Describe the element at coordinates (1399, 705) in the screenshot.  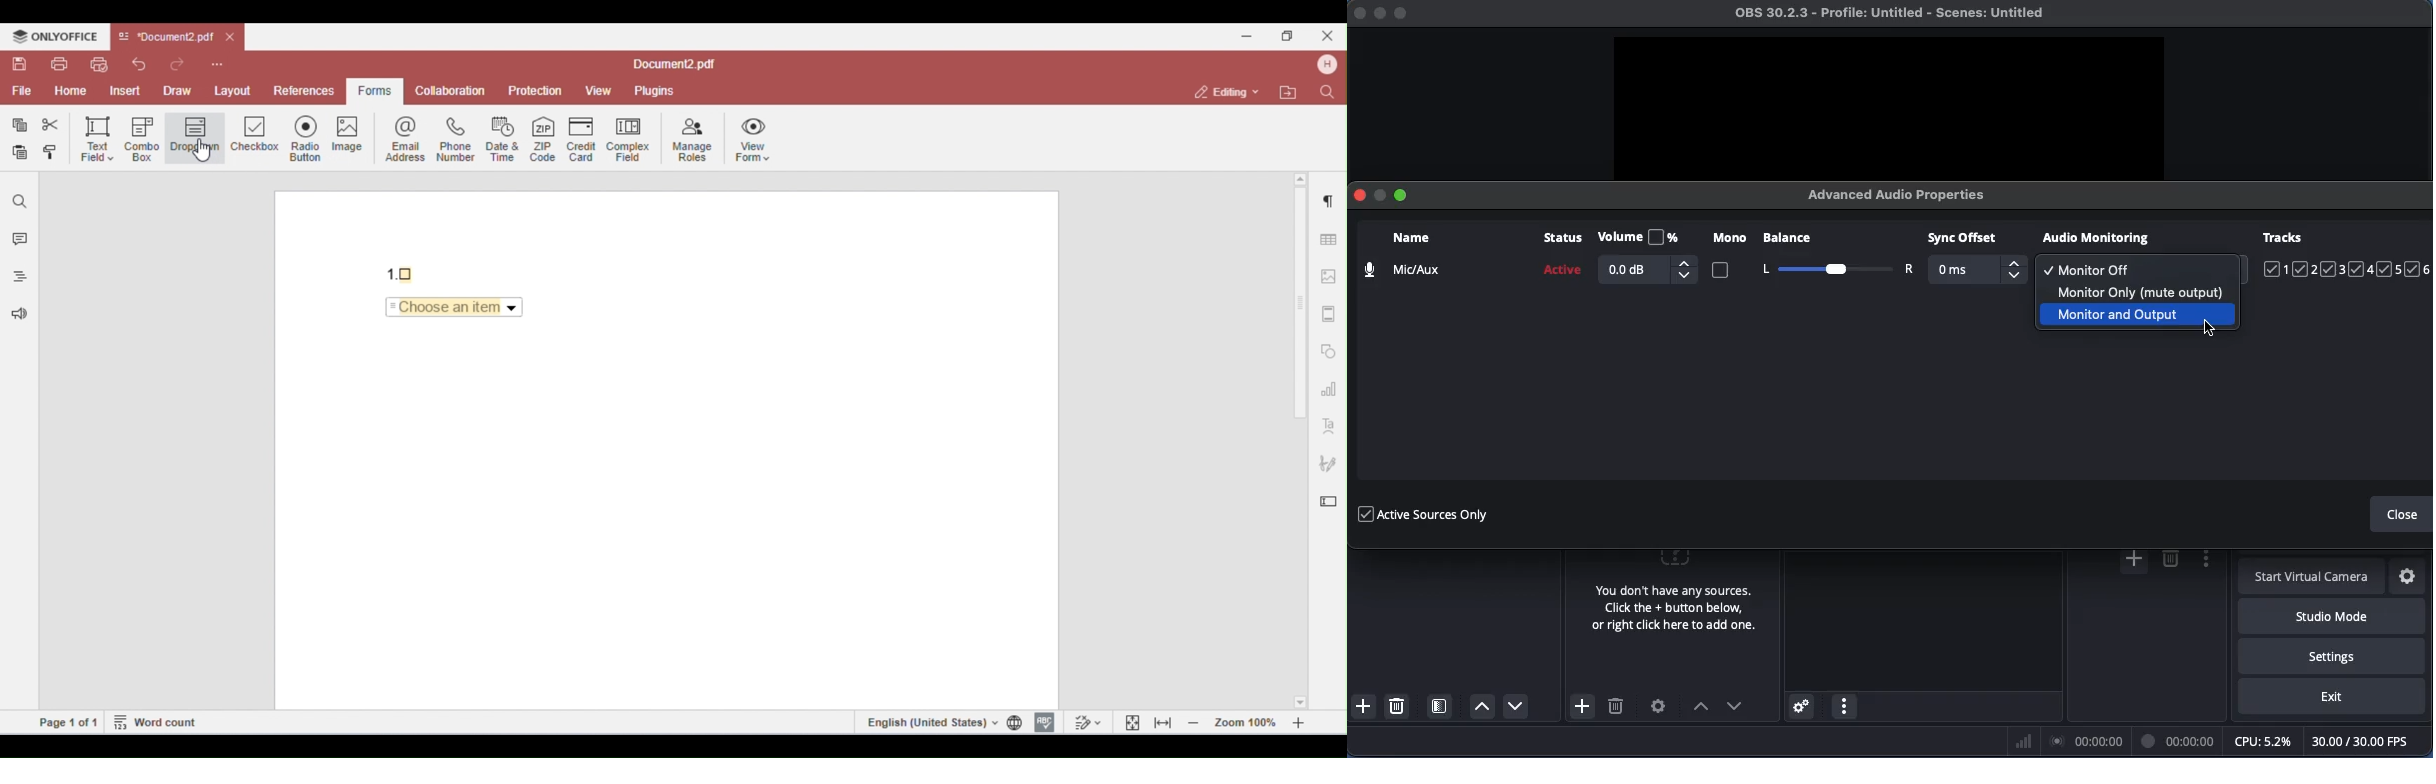
I see `Delete` at that location.